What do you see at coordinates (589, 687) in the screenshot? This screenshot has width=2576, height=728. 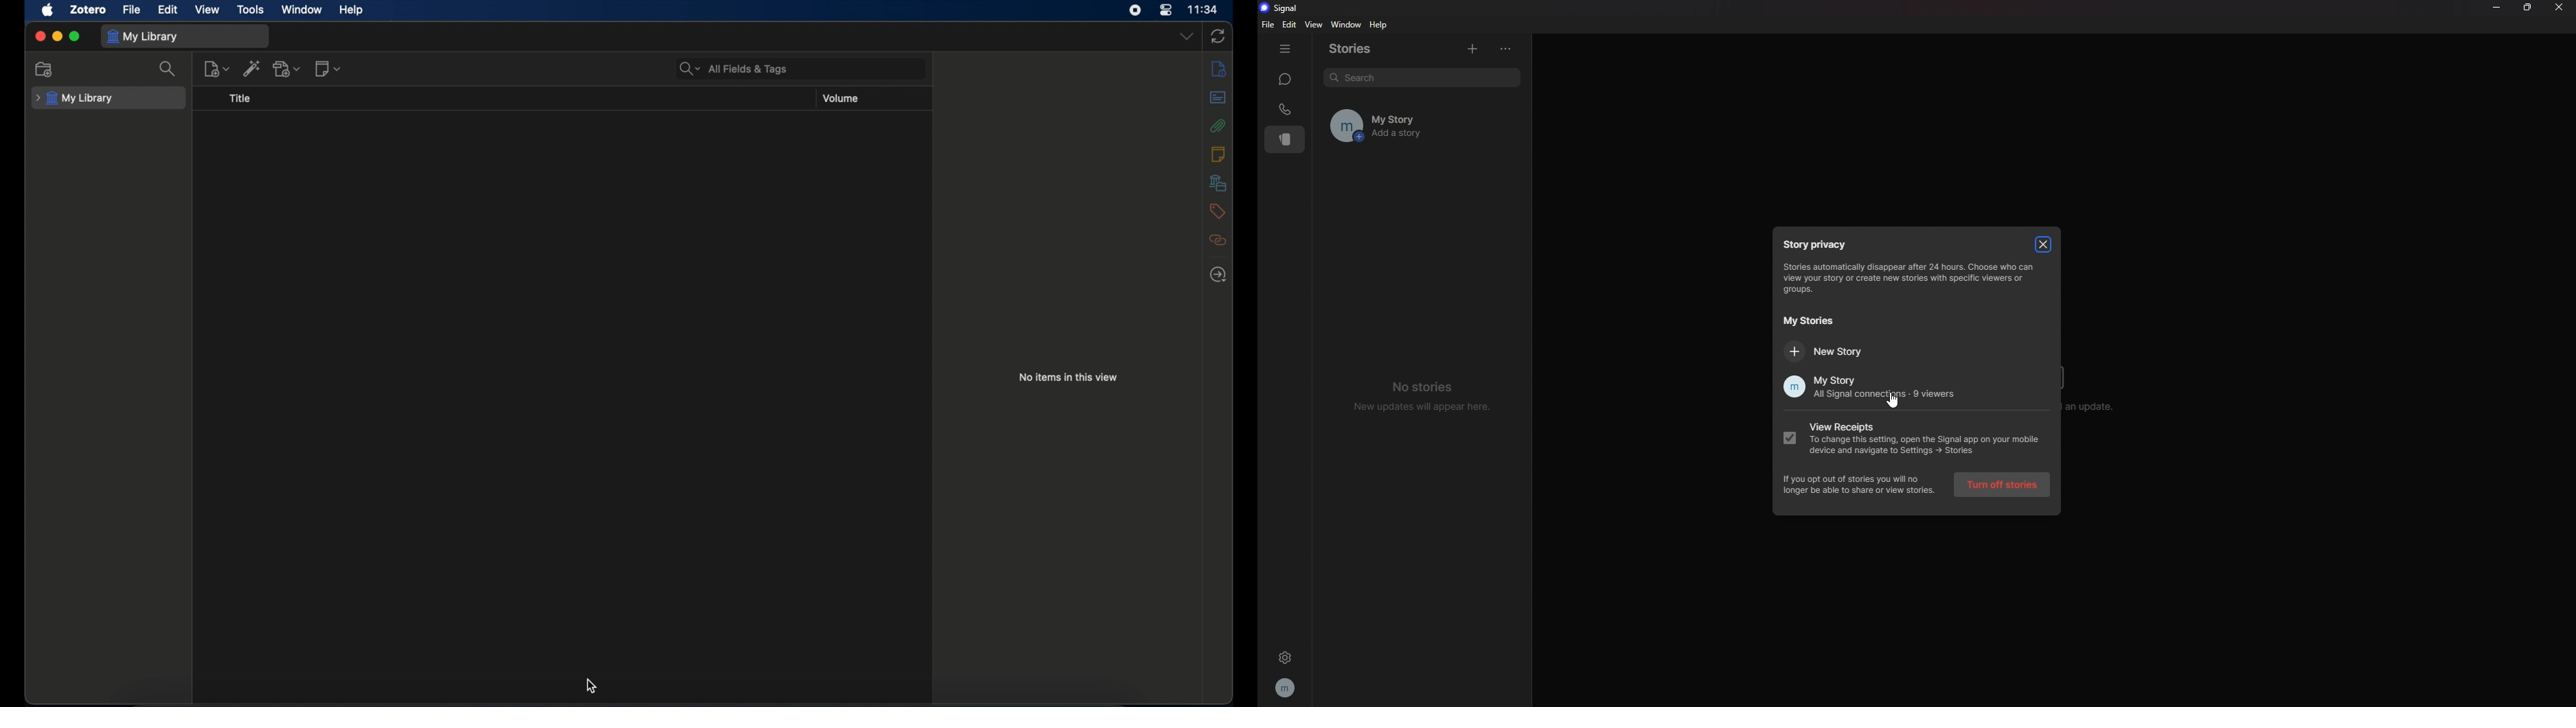 I see `cursor` at bounding box center [589, 687].